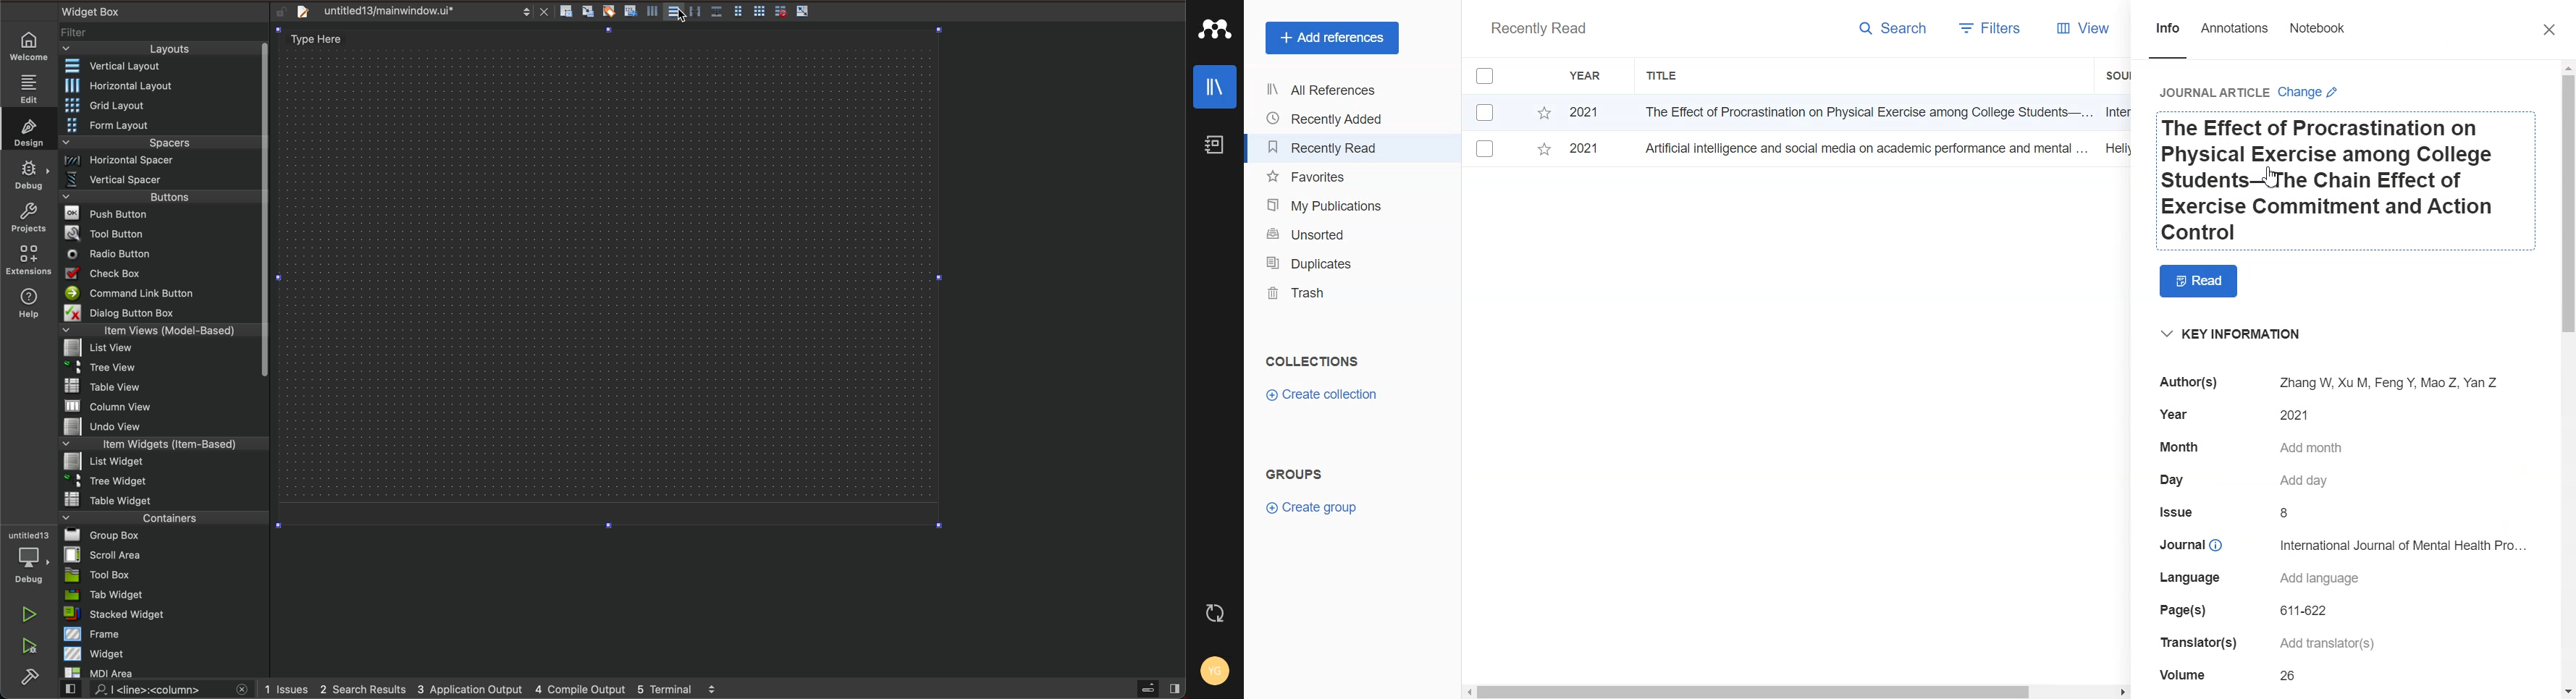  Describe the element at coordinates (162, 595) in the screenshot. I see `tab widget` at that location.